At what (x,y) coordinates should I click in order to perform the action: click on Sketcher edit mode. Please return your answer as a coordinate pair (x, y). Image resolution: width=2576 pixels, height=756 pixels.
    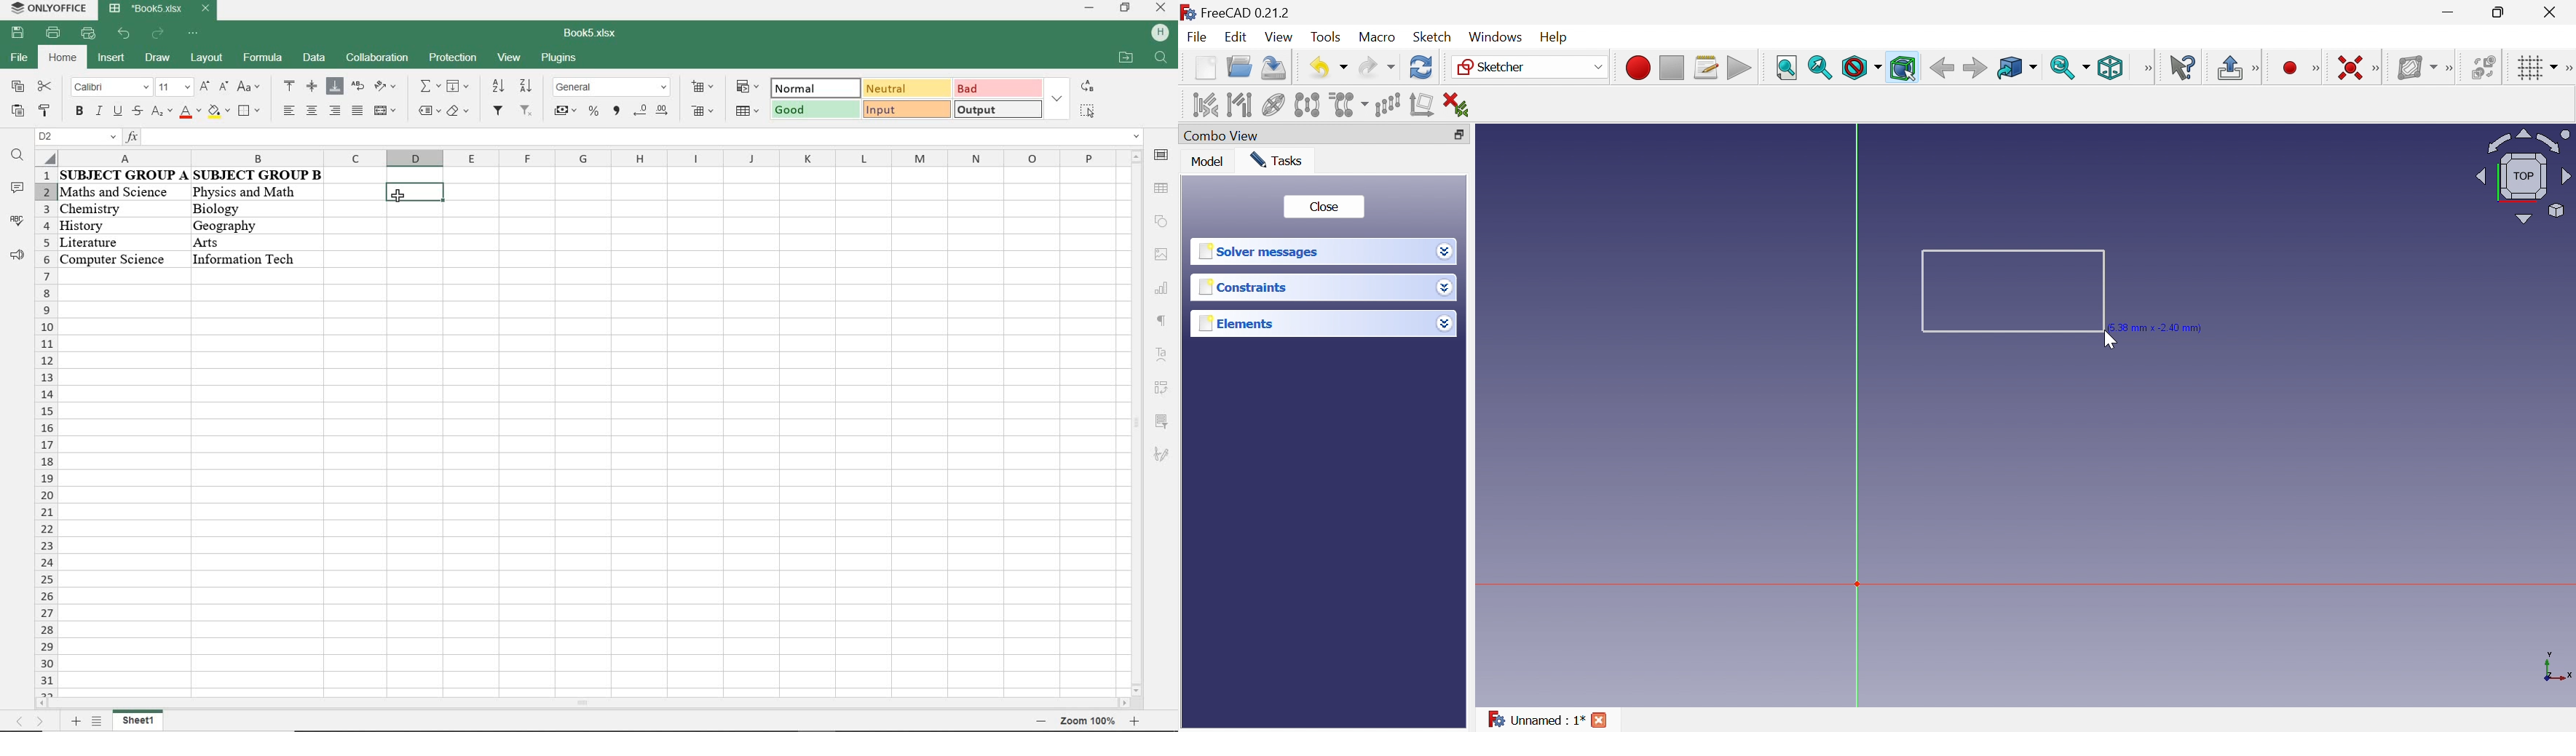
    Looking at the image, I should click on (2257, 68).